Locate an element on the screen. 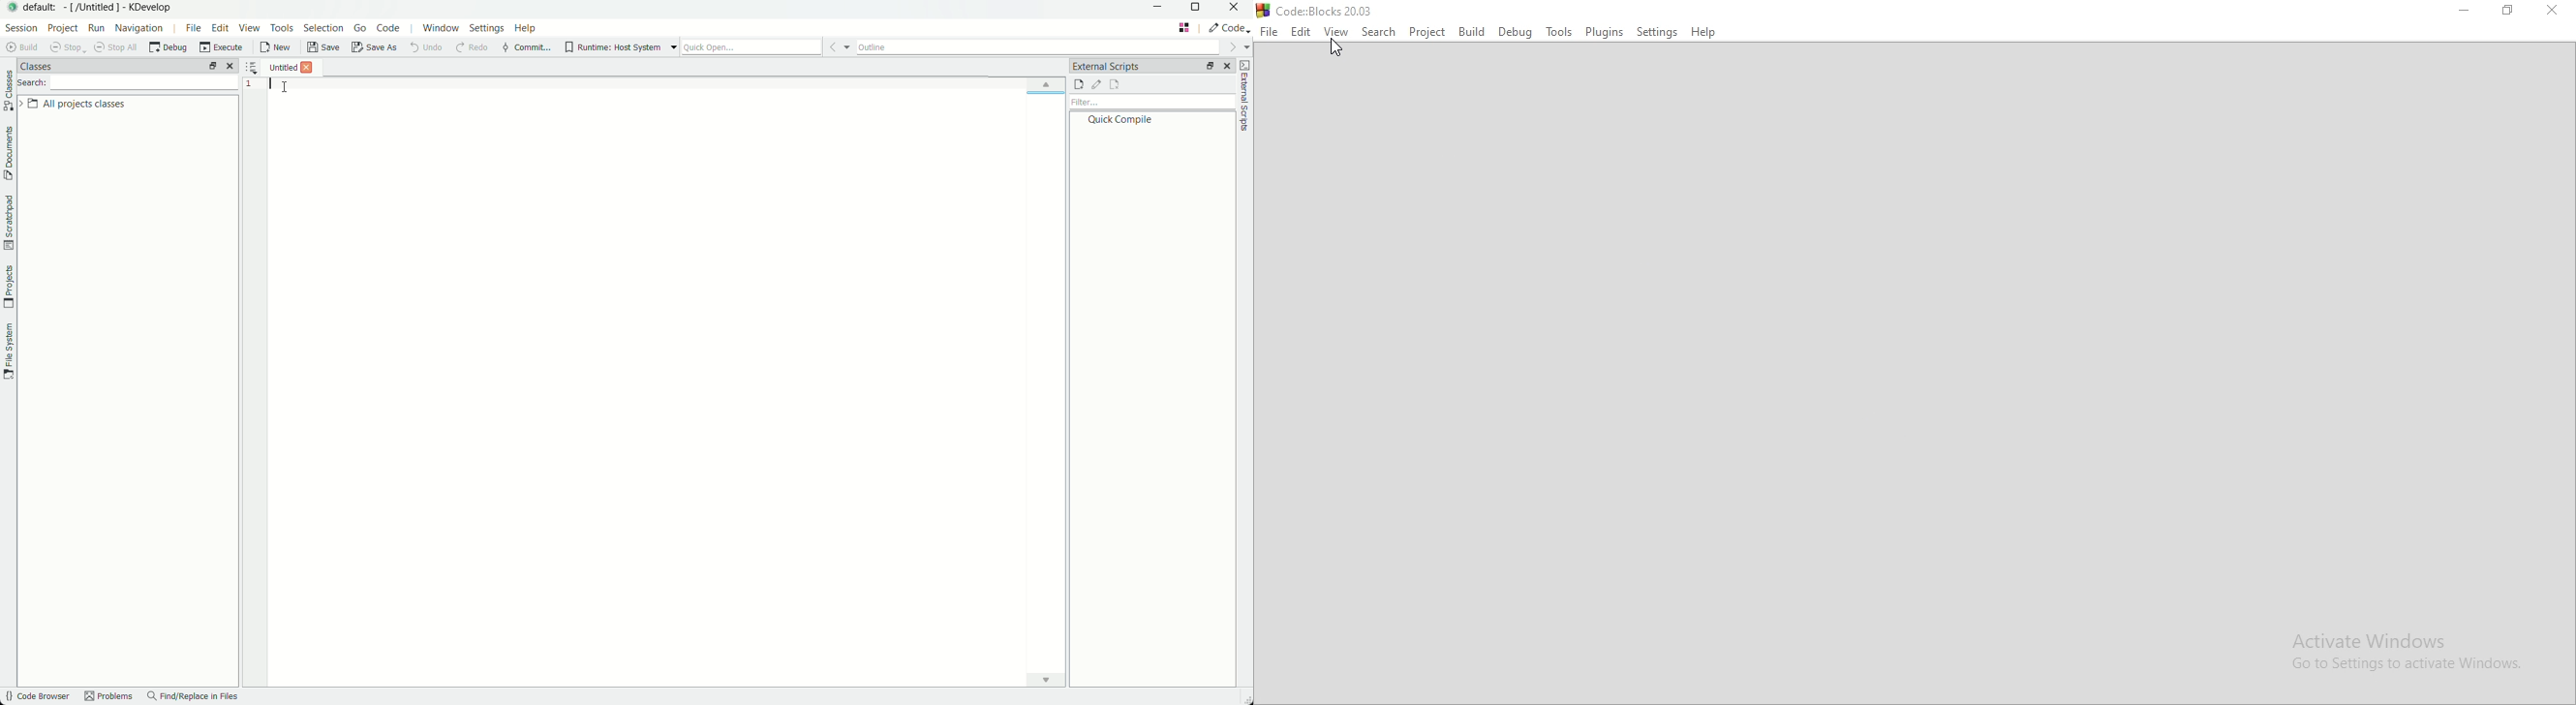  code browser is located at coordinates (37, 697).